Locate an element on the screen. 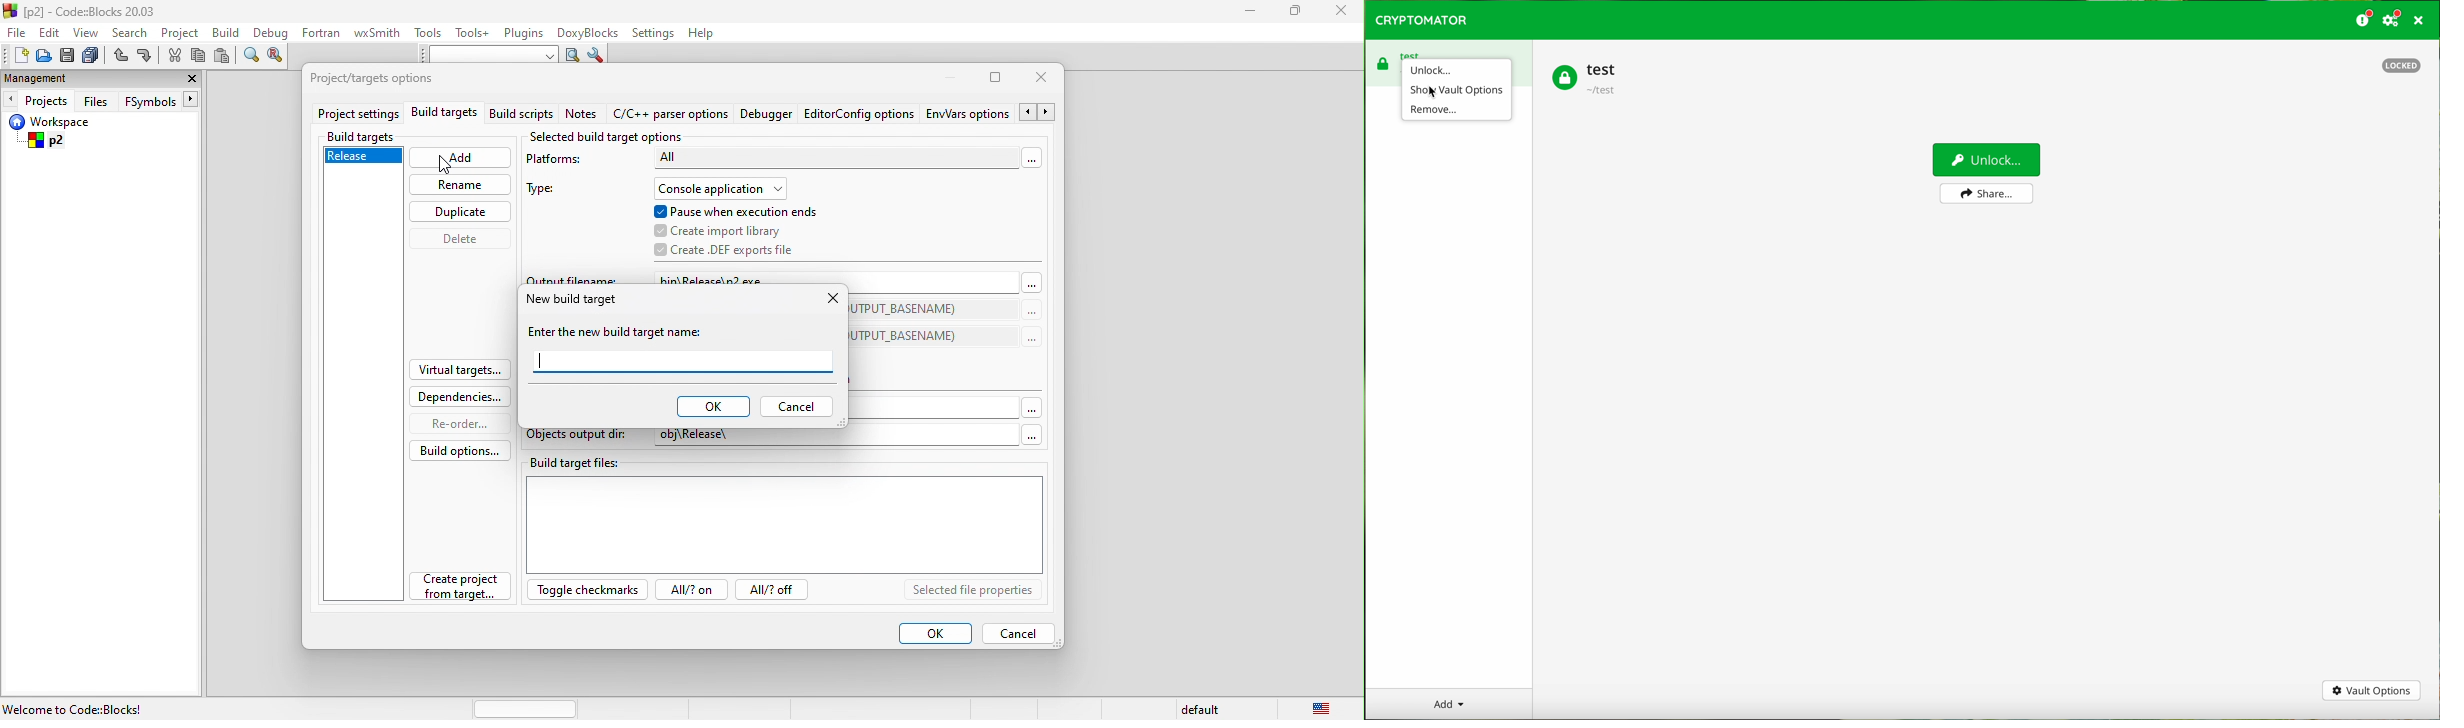 The height and width of the screenshot is (728, 2464). help is located at coordinates (701, 35).